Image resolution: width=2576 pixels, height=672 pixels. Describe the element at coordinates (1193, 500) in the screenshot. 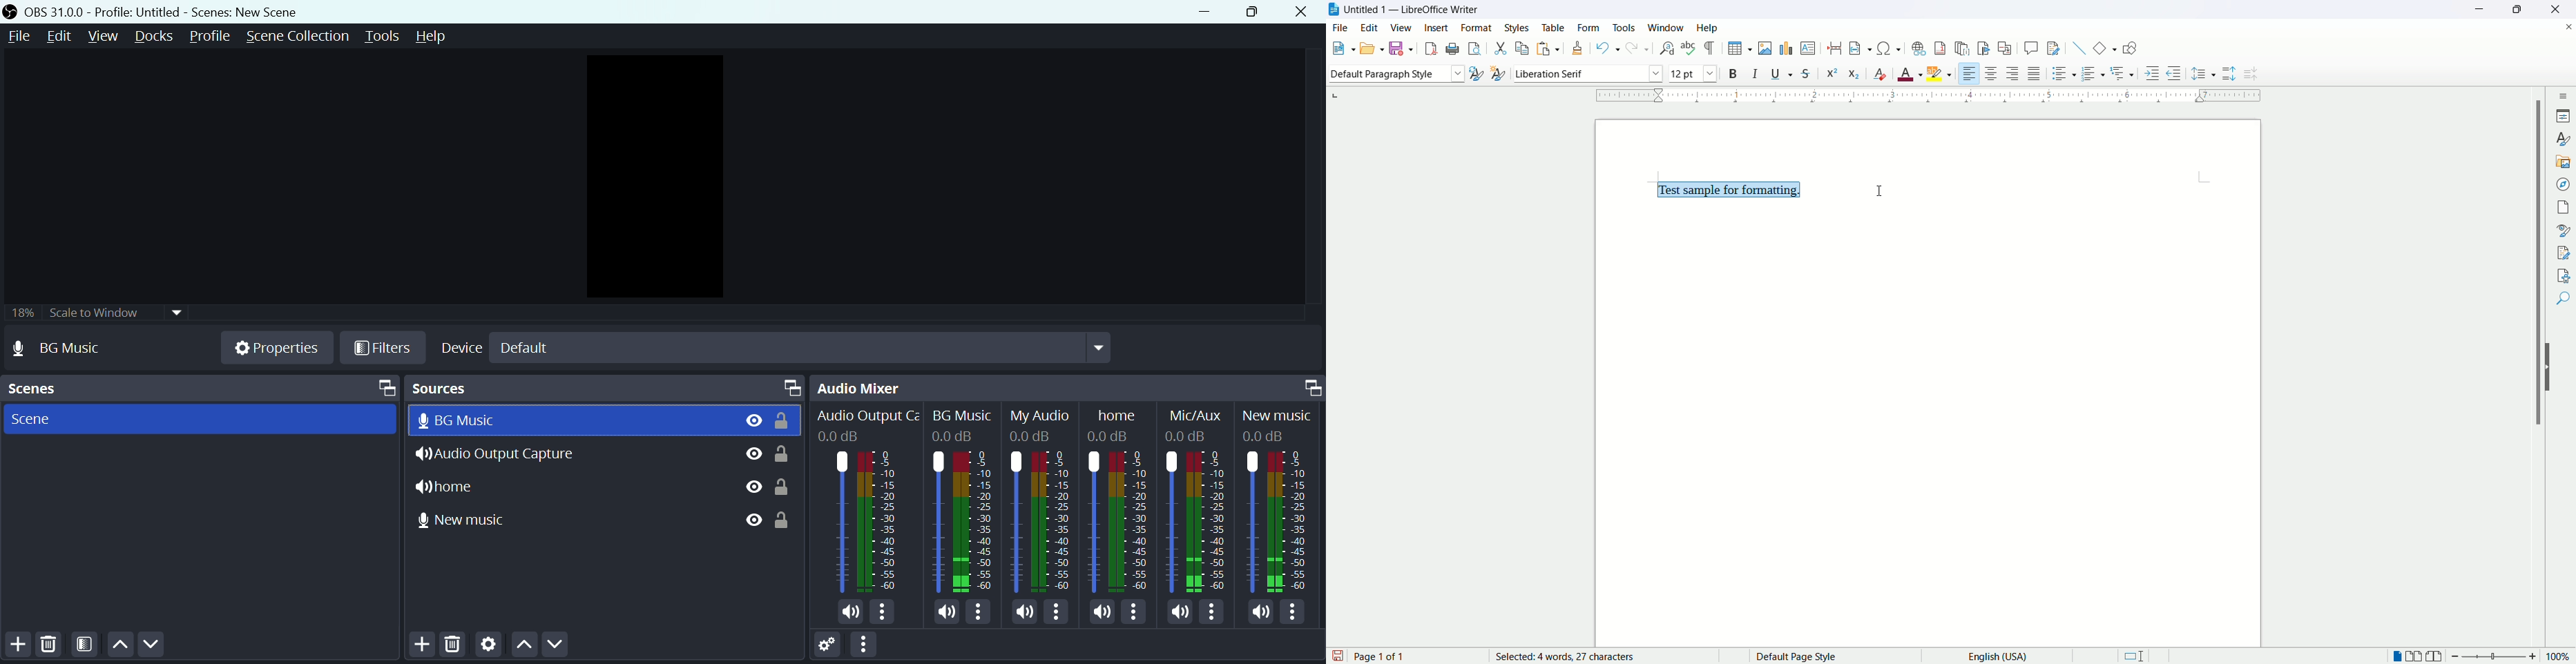

I see `Mic/Aux` at that location.